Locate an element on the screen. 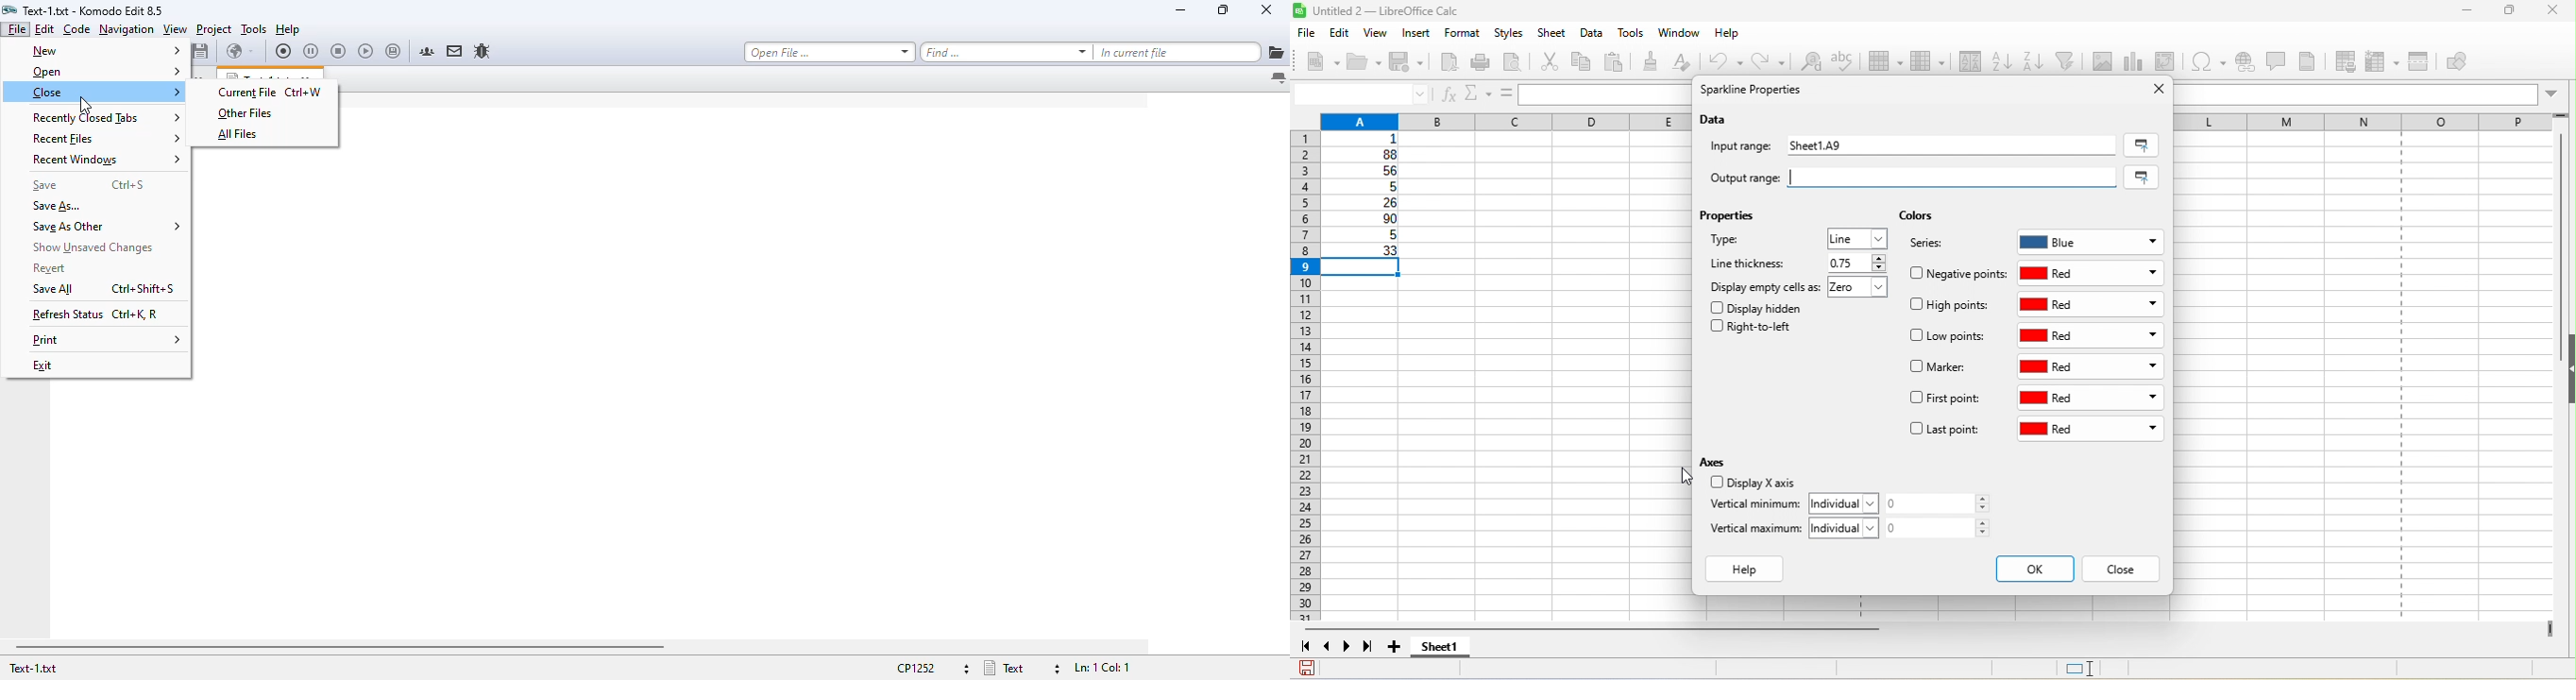  add sheet is located at coordinates (1396, 647).